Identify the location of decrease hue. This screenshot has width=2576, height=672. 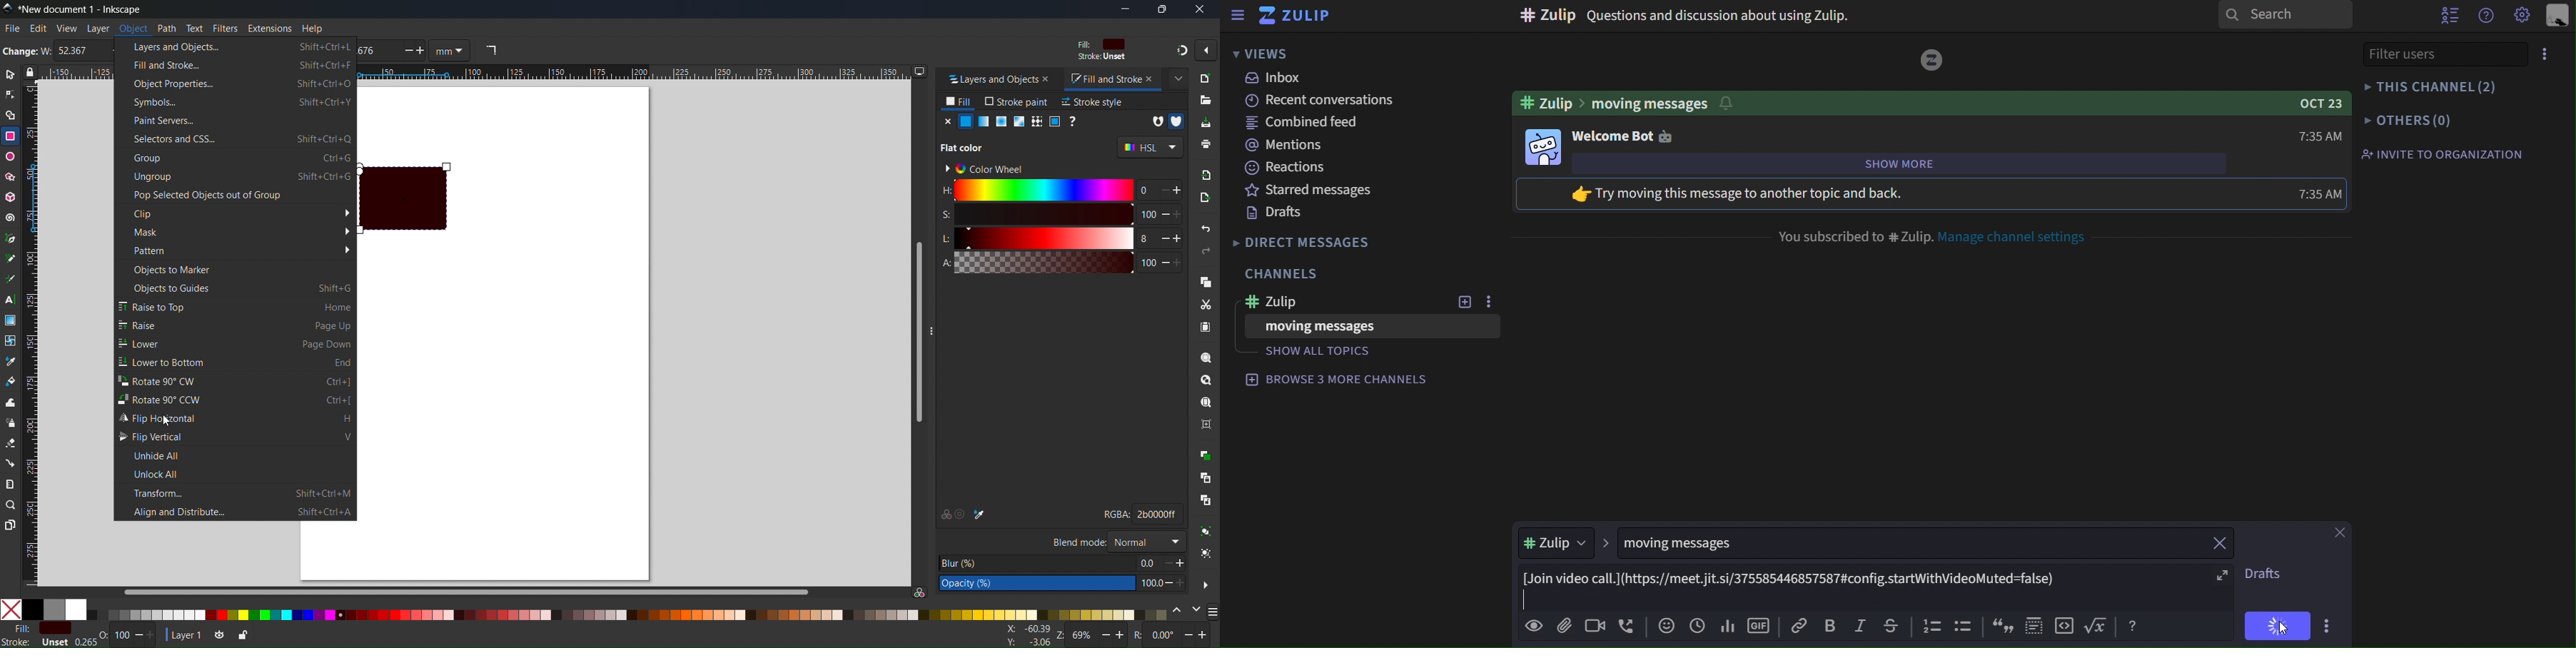
(1179, 191).